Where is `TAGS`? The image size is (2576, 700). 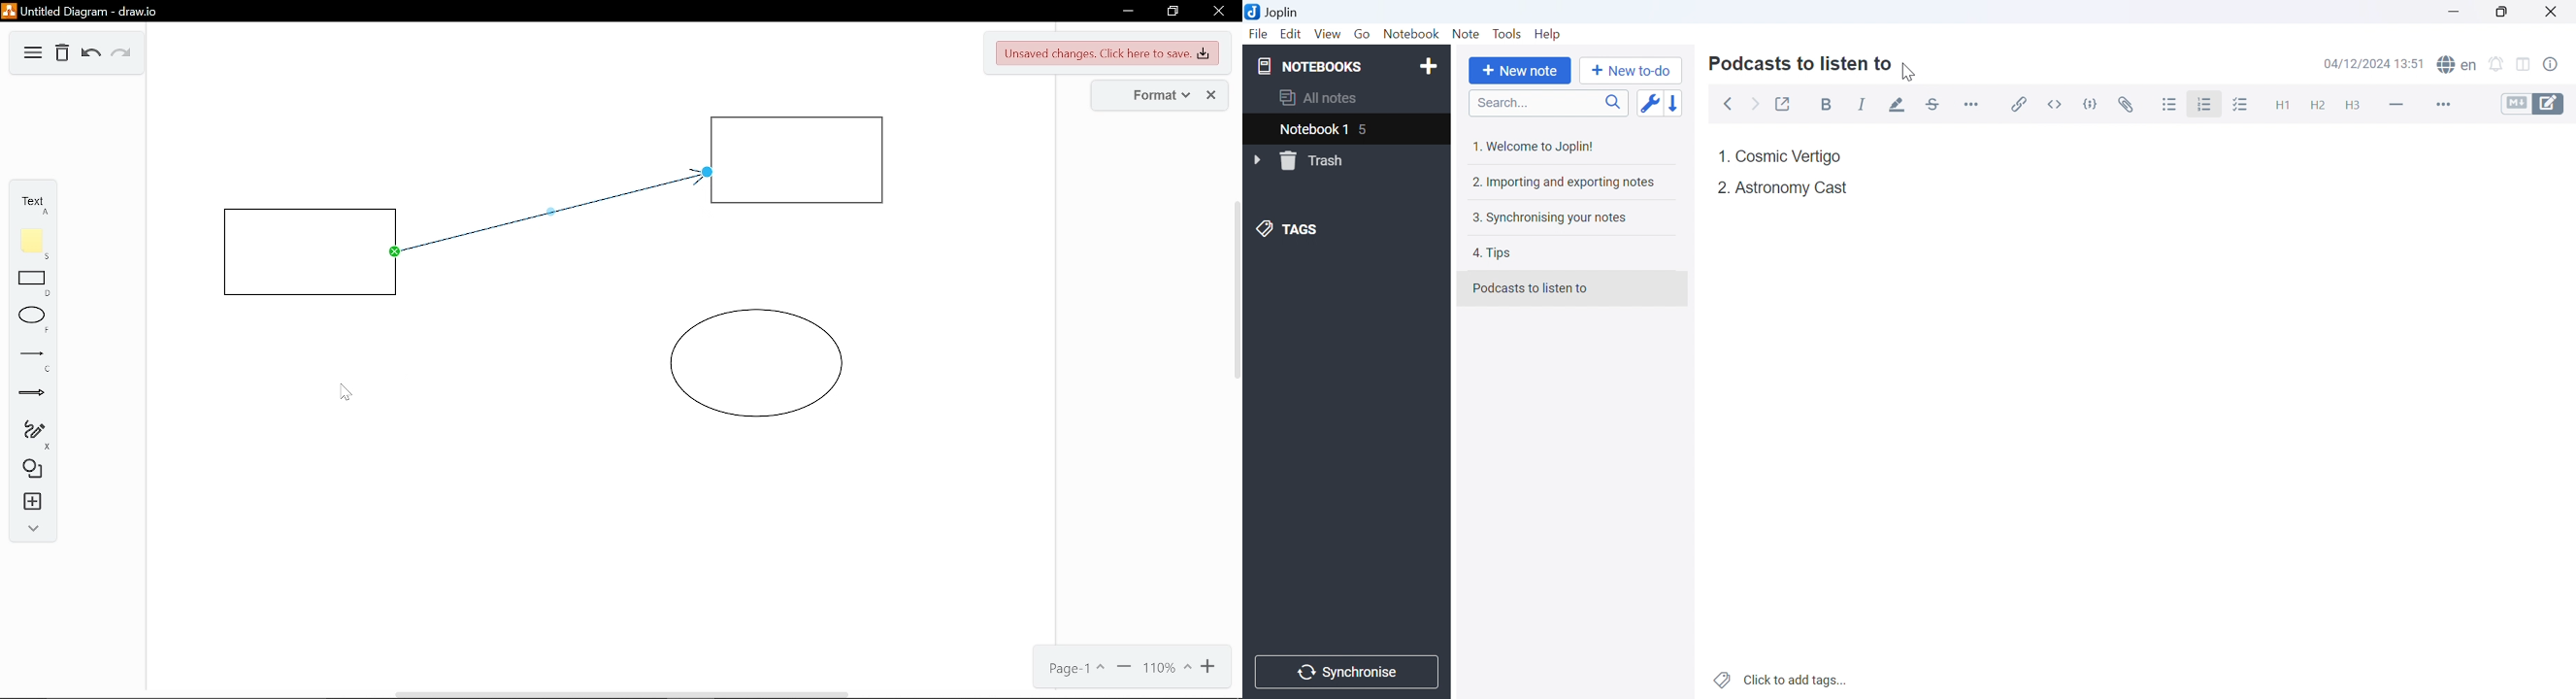
TAGS is located at coordinates (1289, 231).